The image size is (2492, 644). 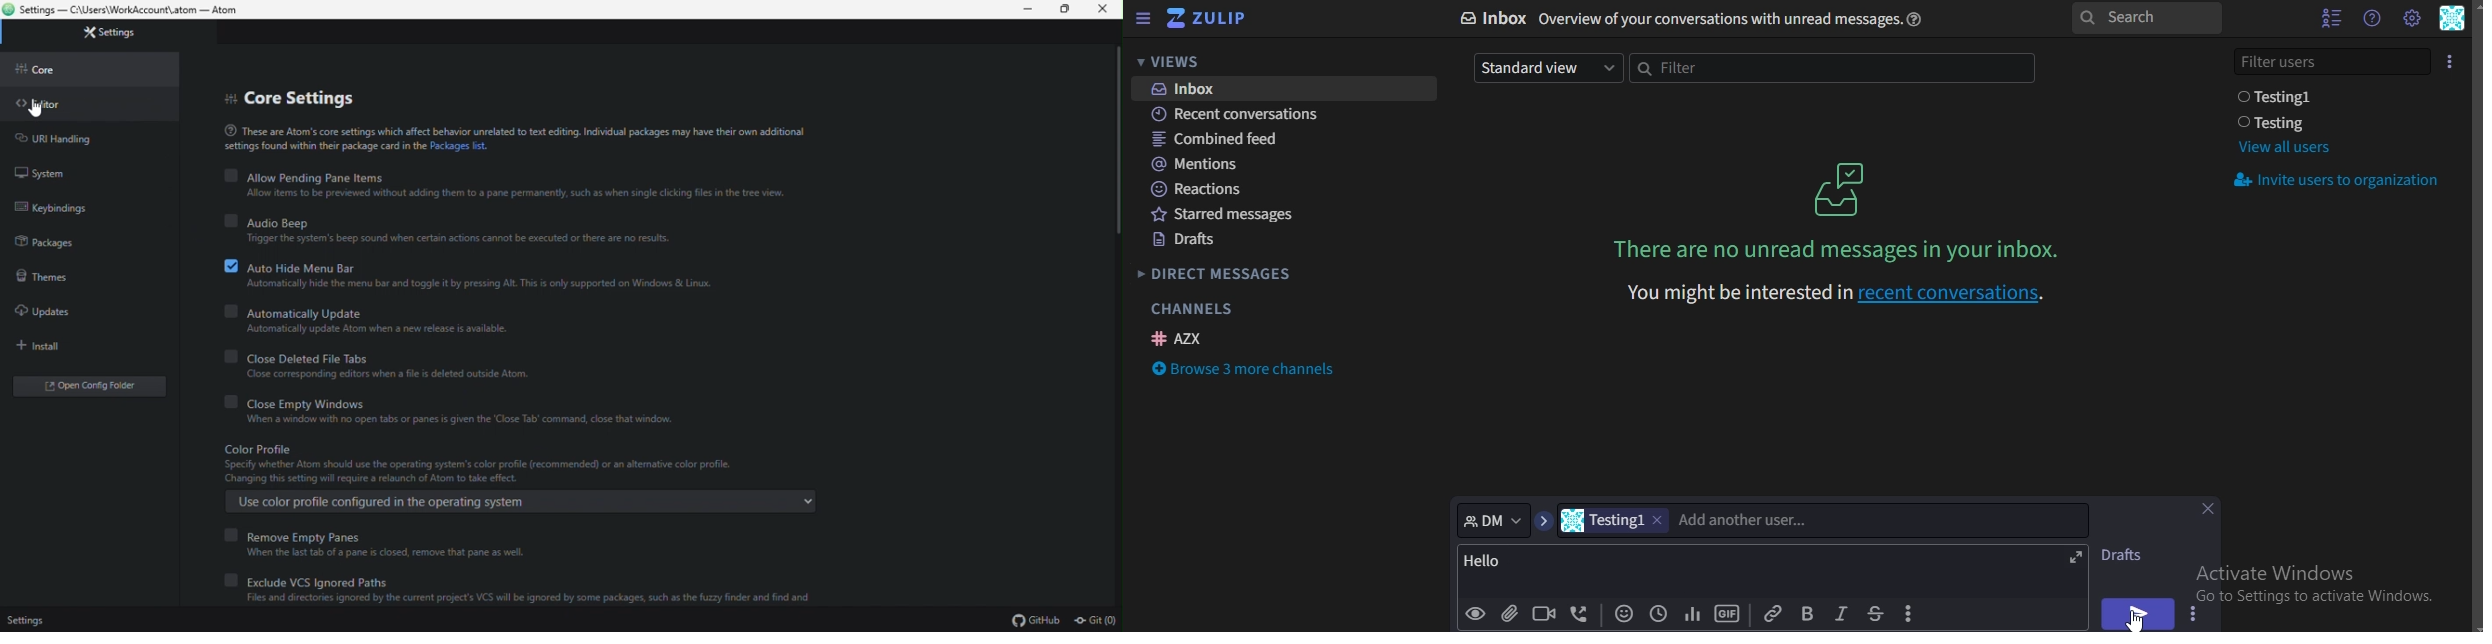 I want to click on Restore, so click(x=1061, y=11).